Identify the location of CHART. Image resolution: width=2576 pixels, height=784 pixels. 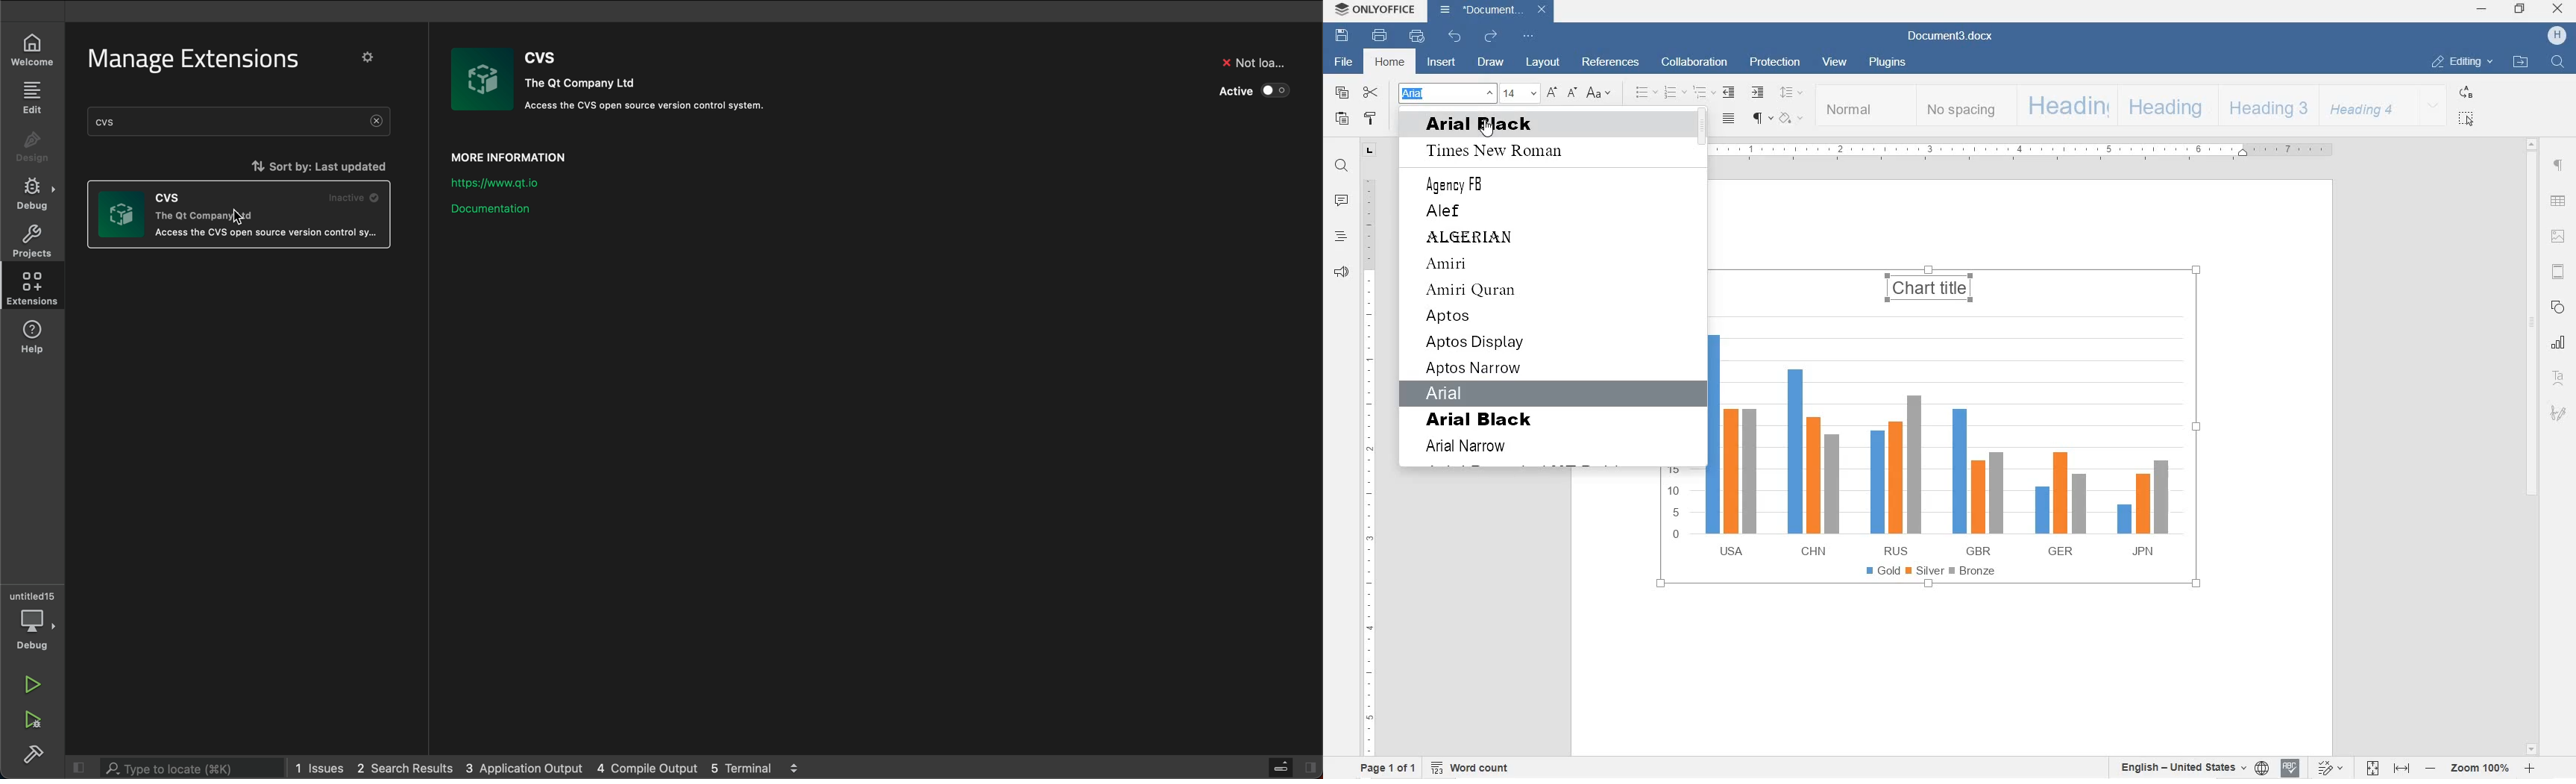
(2557, 342).